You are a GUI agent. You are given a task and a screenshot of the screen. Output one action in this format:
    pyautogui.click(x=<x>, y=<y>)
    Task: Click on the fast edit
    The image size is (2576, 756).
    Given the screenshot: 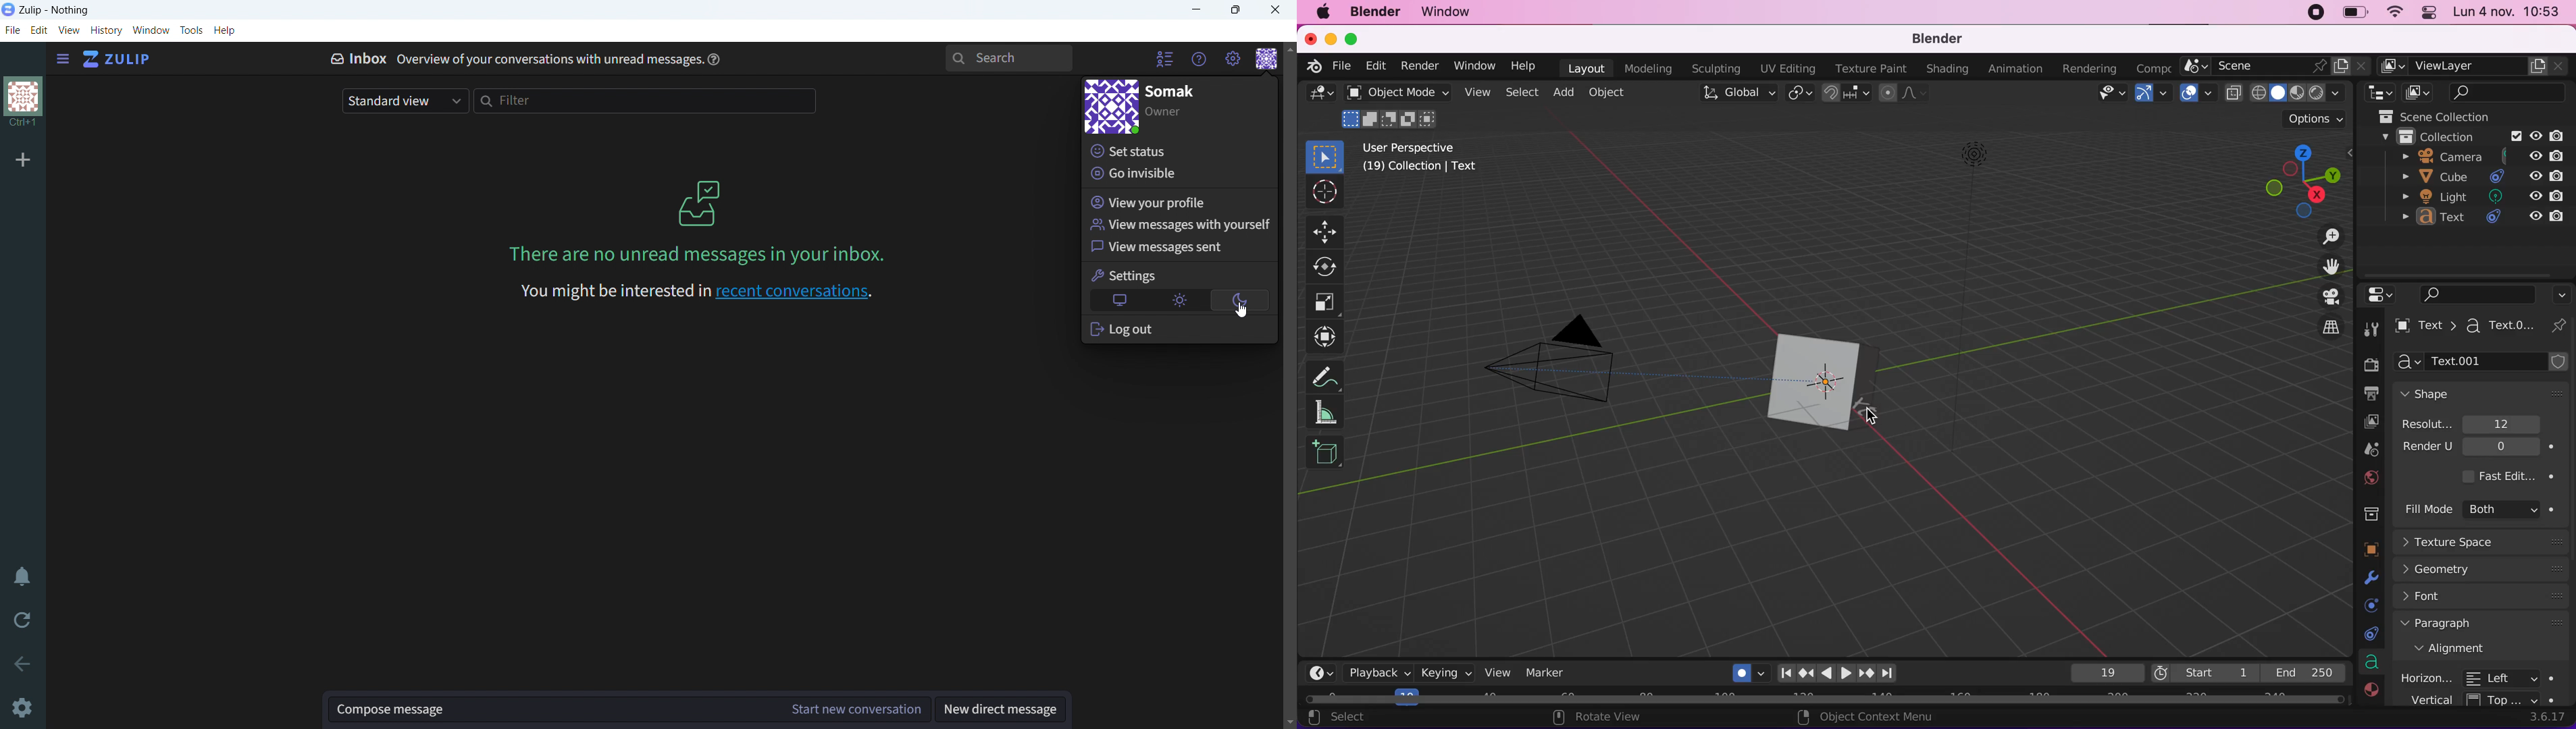 What is the action you would take?
    pyautogui.click(x=2511, y=476)
    